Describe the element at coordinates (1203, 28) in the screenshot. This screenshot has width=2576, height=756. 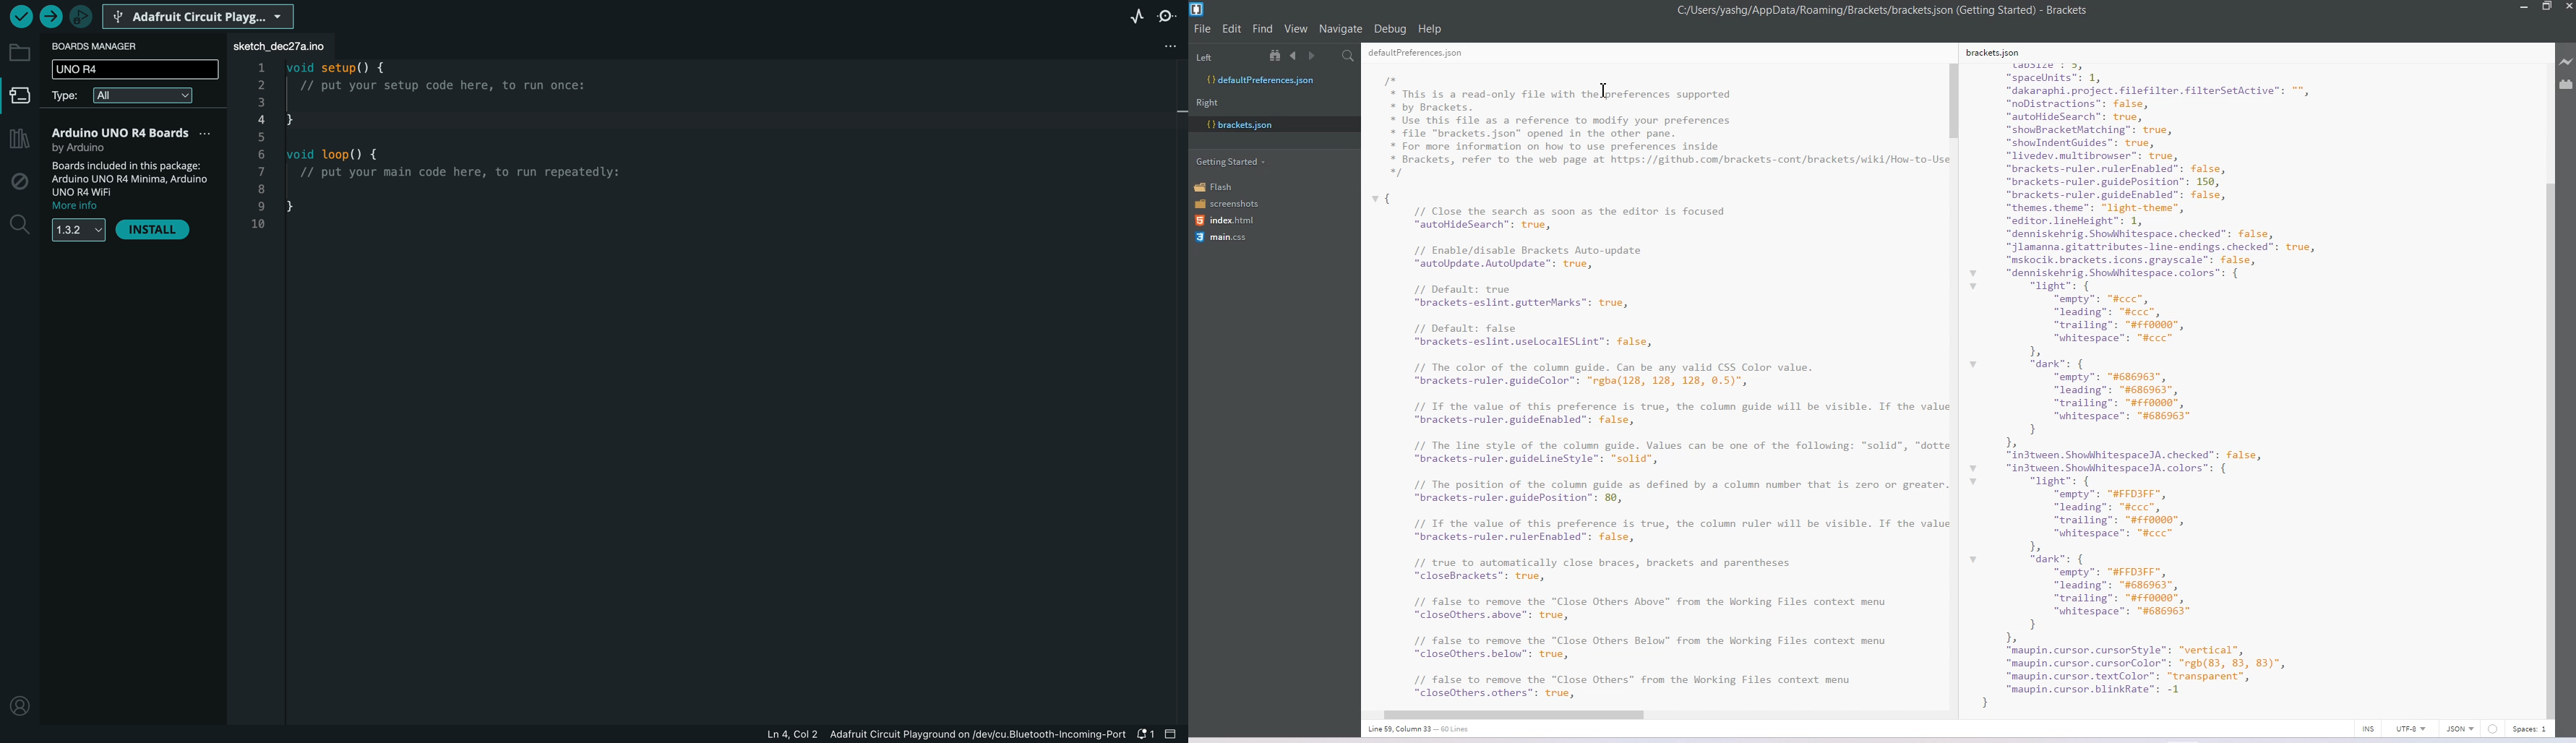
I see `File` at that location.